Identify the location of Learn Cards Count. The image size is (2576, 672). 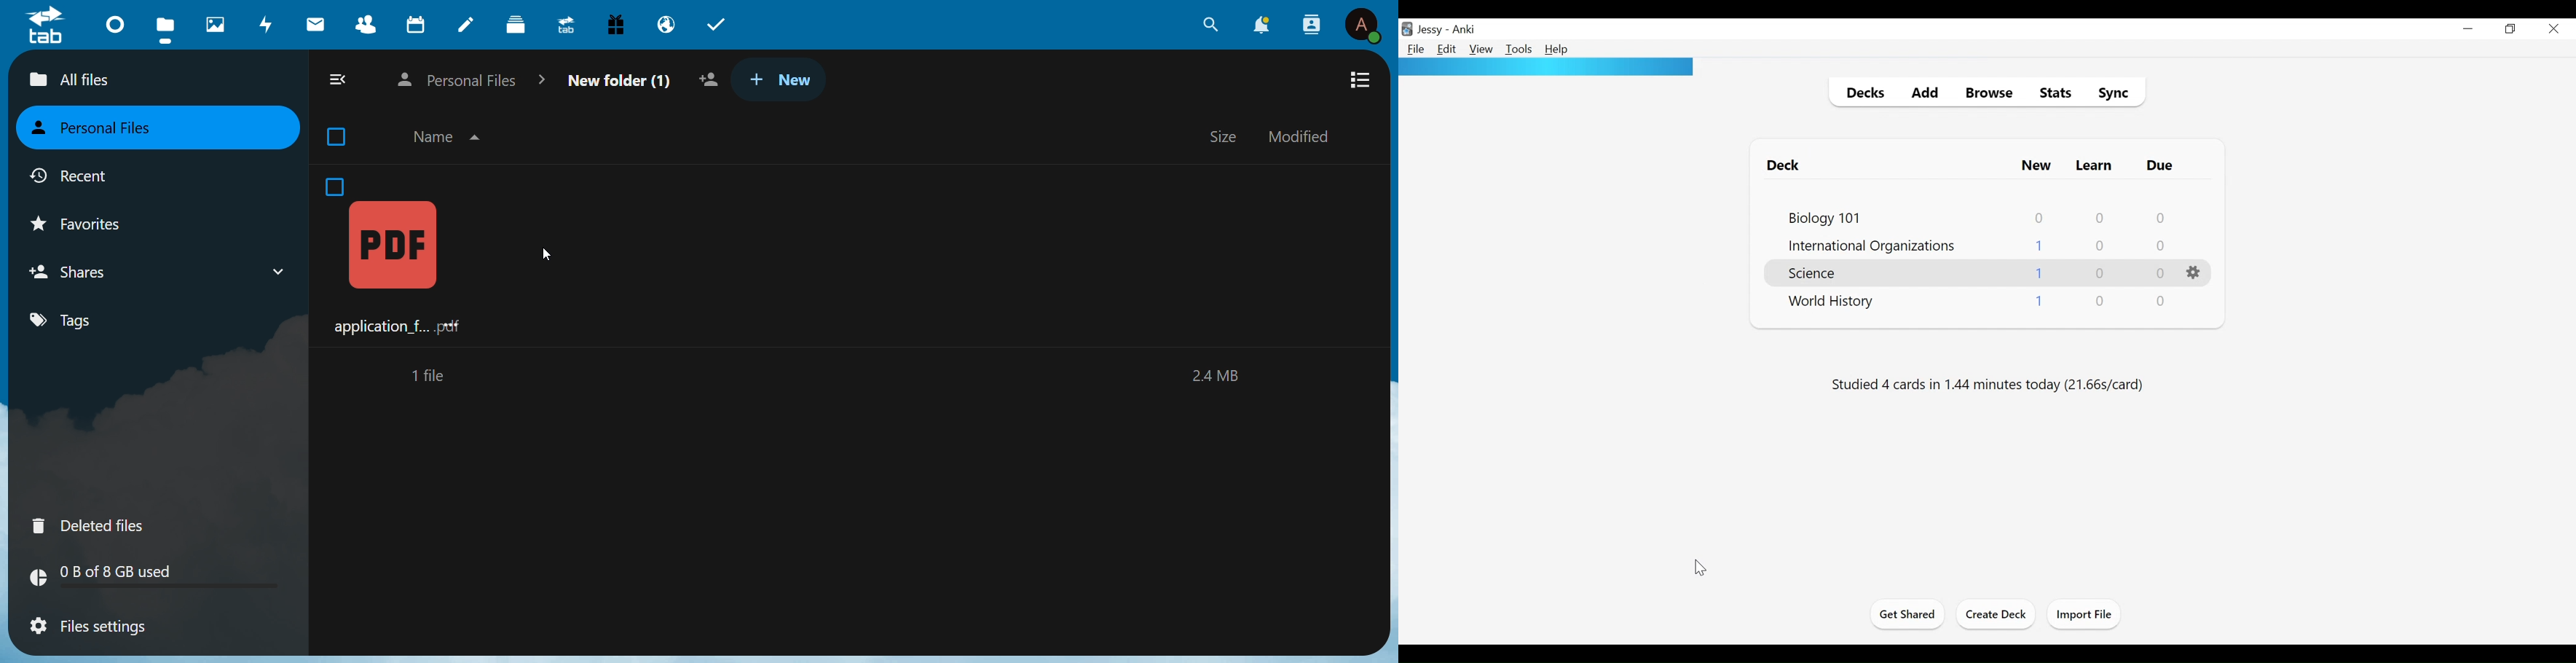
(2102, 220).